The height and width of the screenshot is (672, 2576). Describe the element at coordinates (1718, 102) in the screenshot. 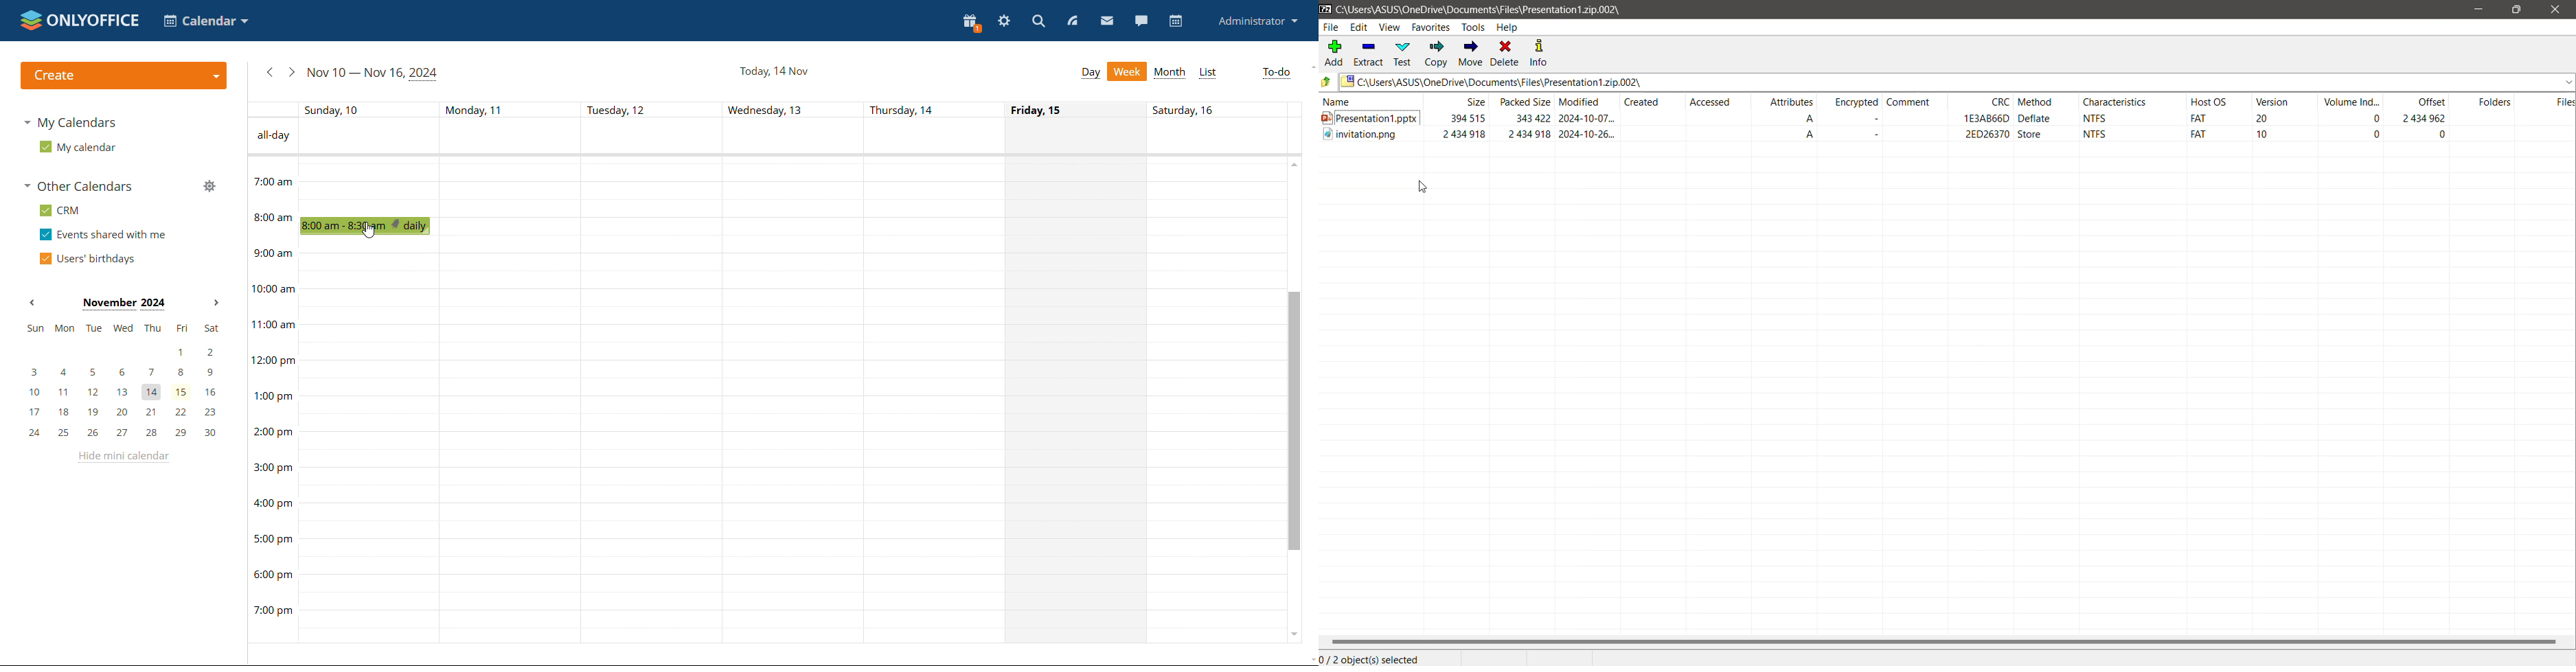

I see `Accessed ` at that location.